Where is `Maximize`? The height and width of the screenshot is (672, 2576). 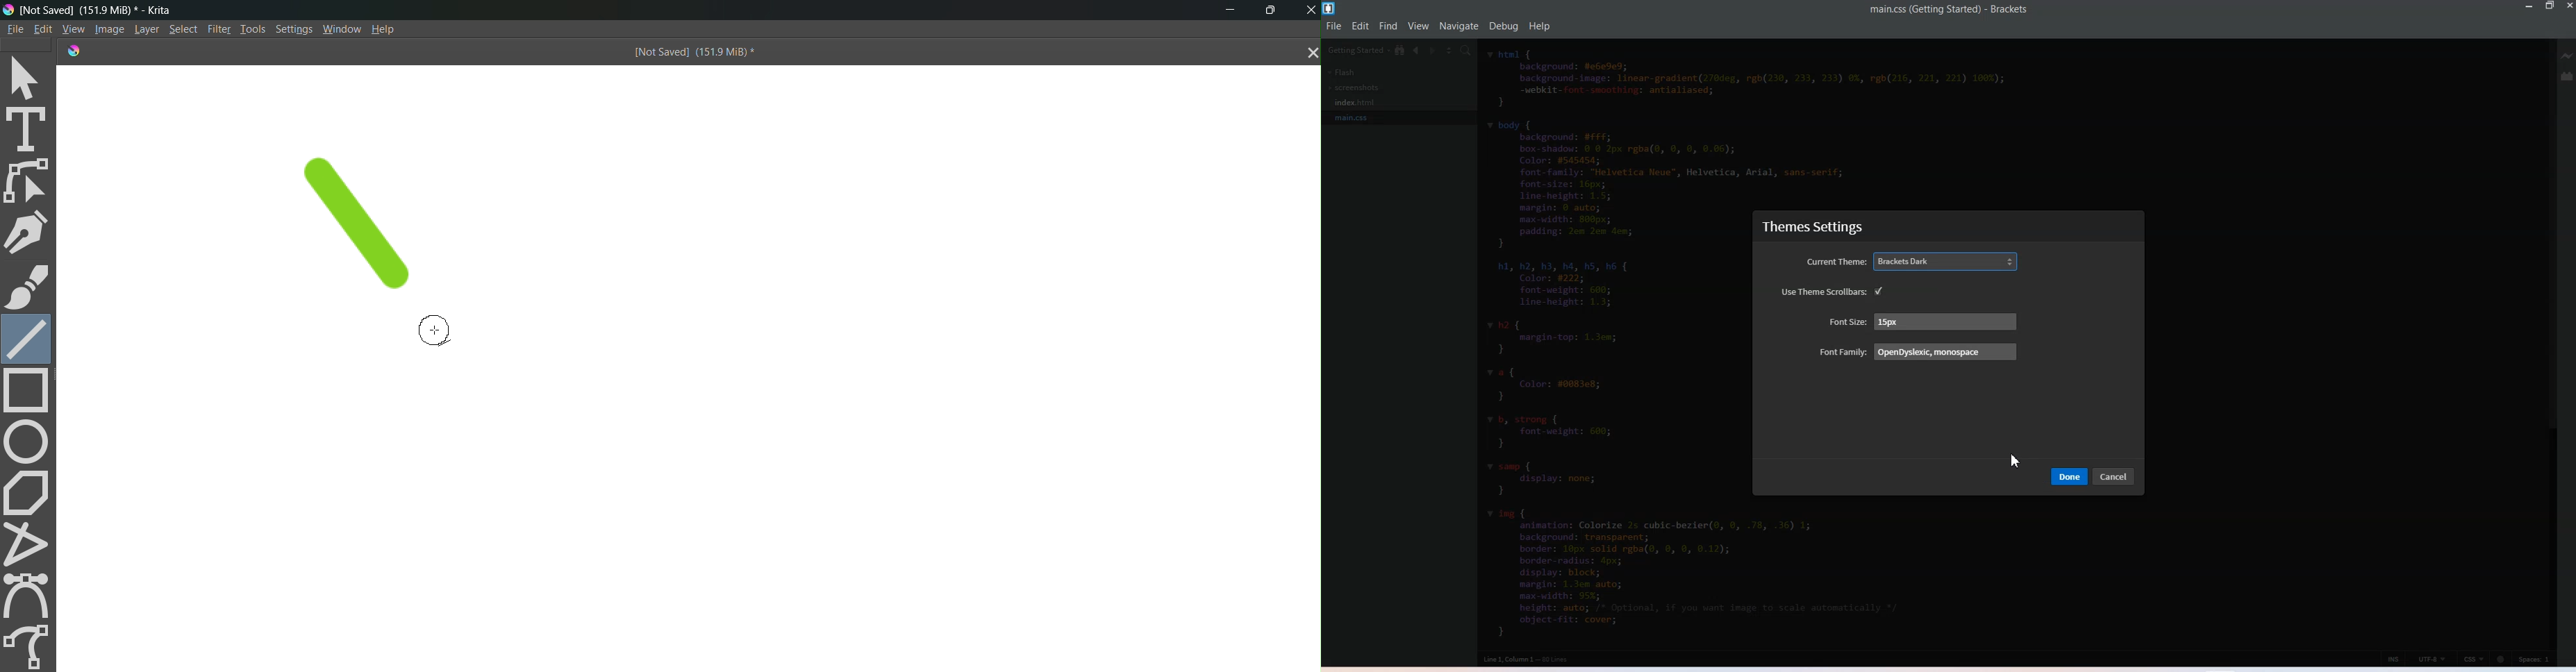 Maximize is located at coordinates (2551, 7).